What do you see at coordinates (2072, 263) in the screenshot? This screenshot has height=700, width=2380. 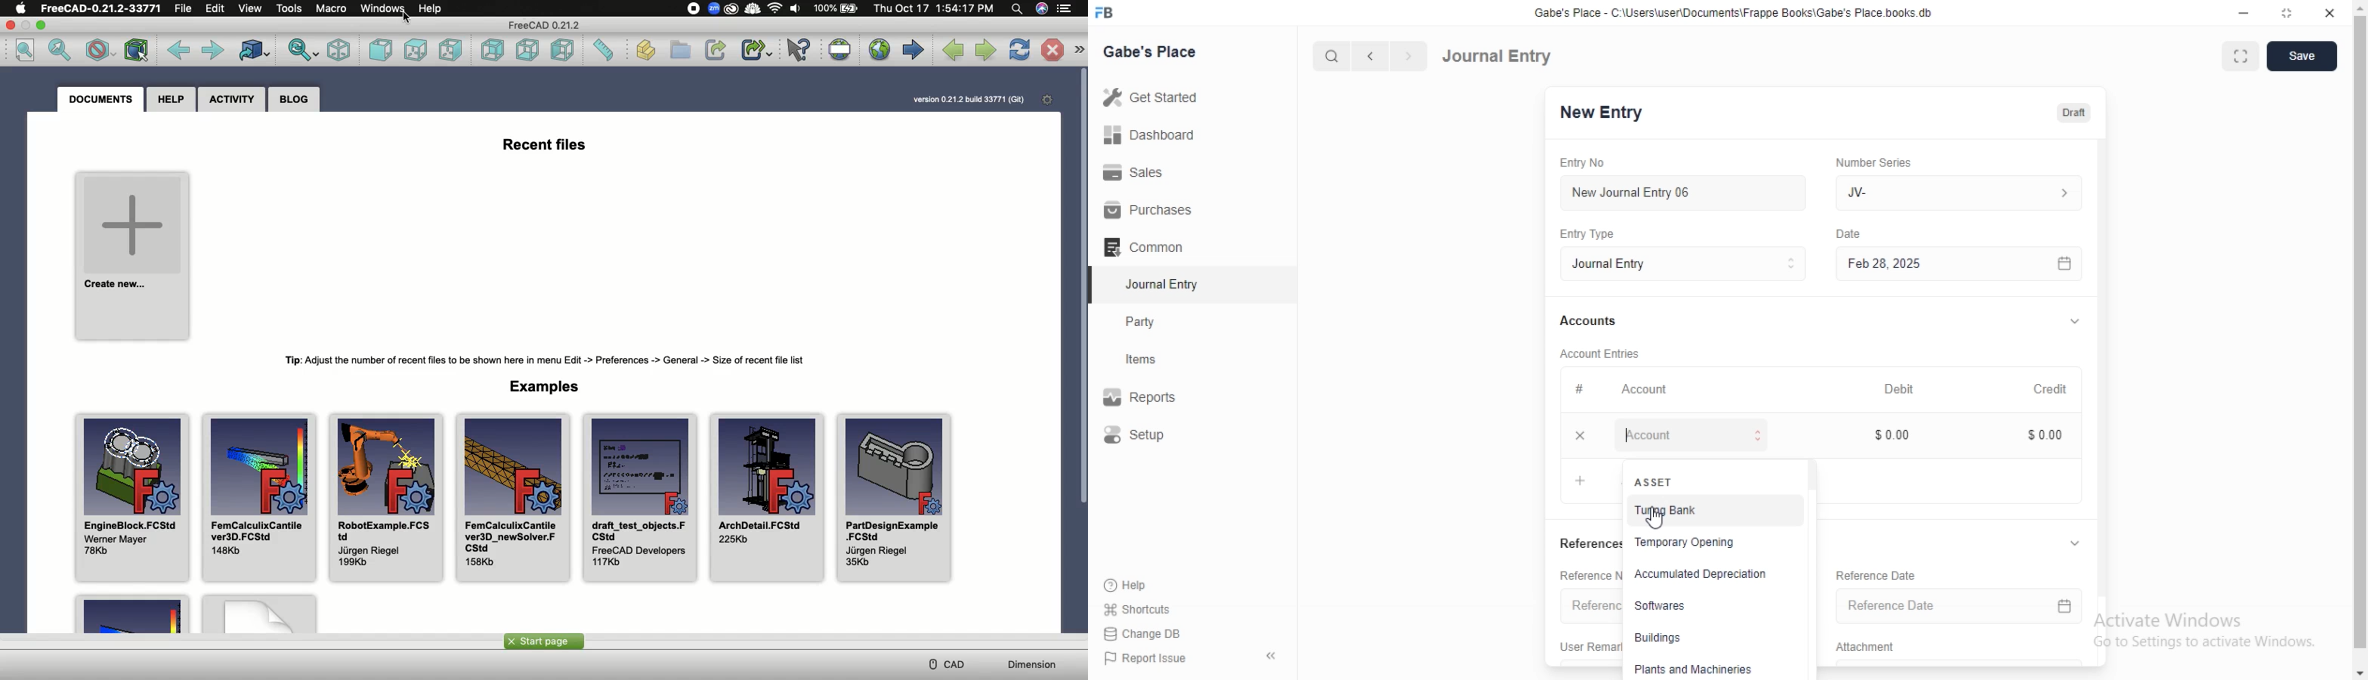 I see `calender` at bounding box center [2072, 263].